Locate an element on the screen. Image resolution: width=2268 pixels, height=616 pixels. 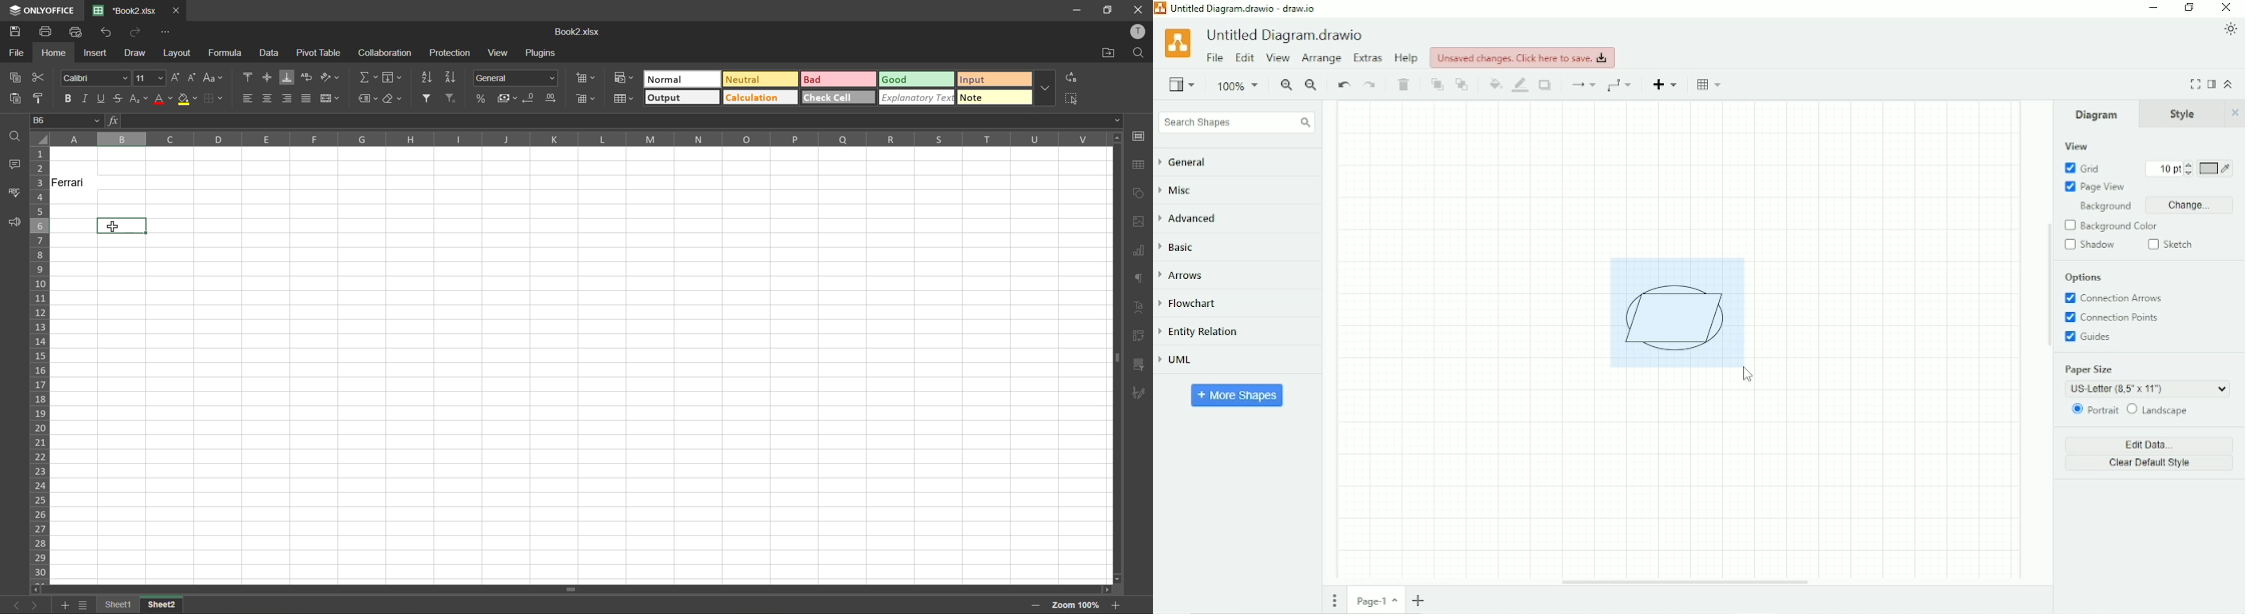
copy style is located at coordinates (40, 99).